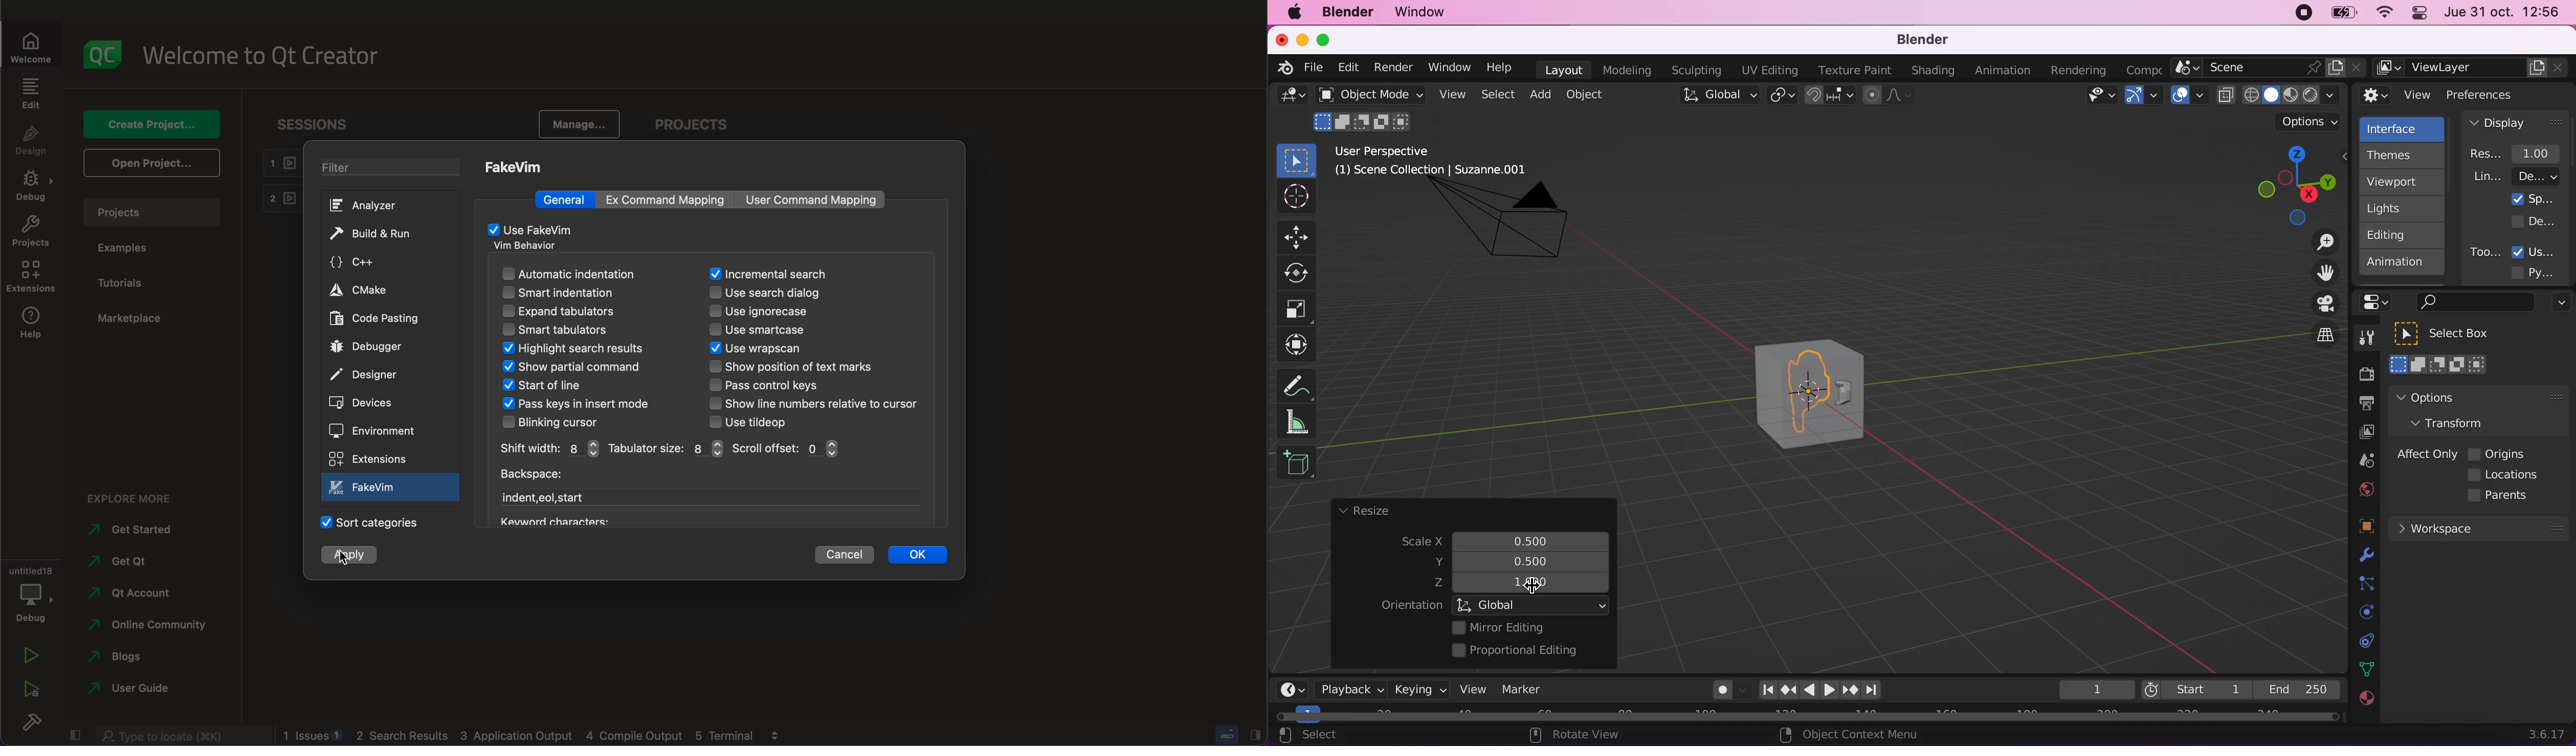 This screenshot has width=2576, height=756. What do you see at coordinates (815, 403) in the screenshot?
I see `line number` at bounding box center [815, 403].